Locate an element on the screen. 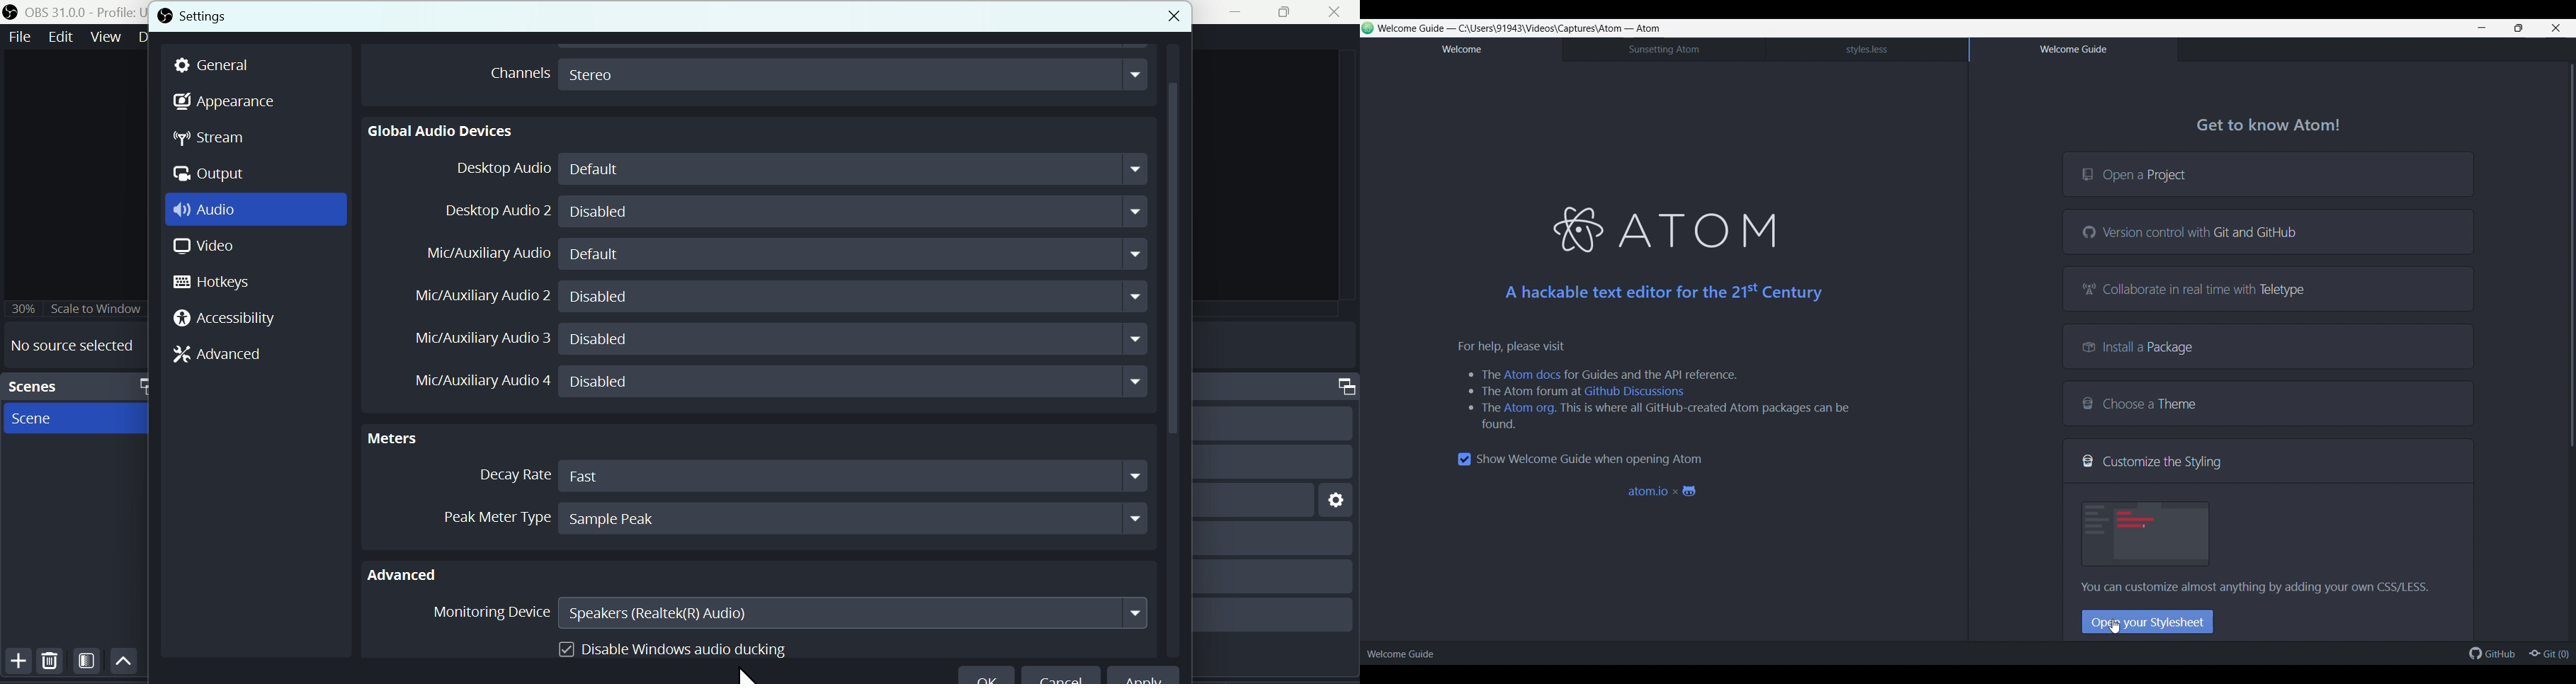 The width and height of the screenshot is (2576, 700). For help, please visit is located at coordinates (1514, 346).